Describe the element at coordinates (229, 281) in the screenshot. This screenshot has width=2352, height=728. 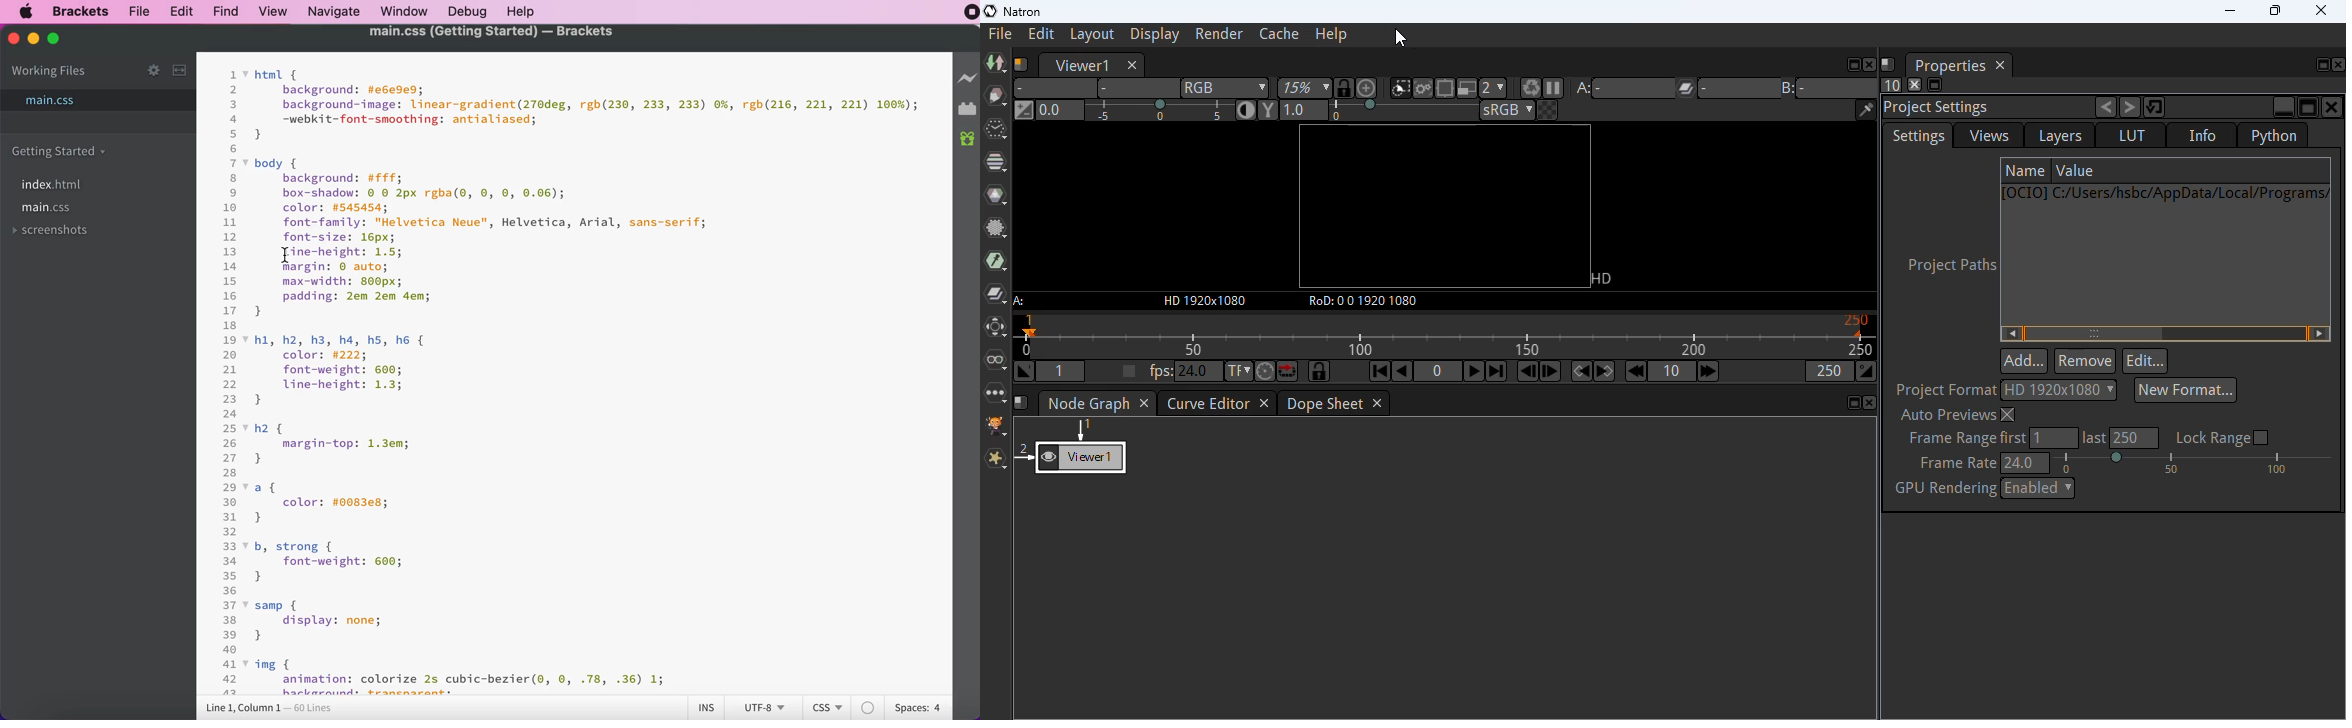
I see `15` at that location.